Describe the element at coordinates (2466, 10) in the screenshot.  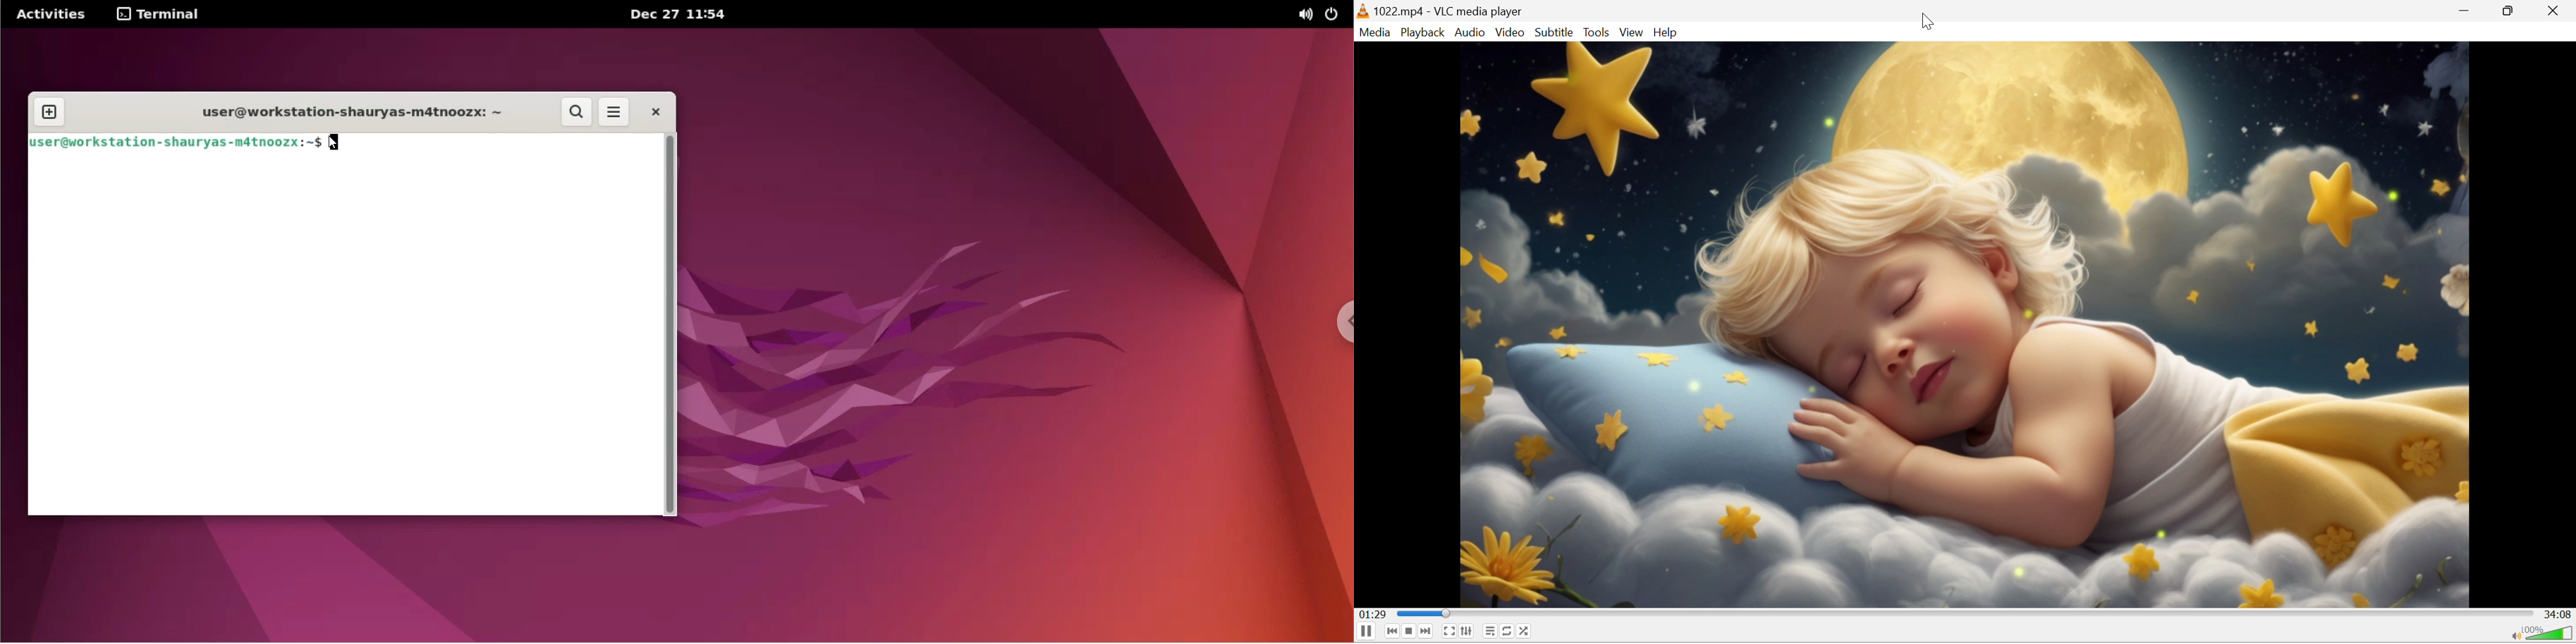
I see `Minimize` at that location.